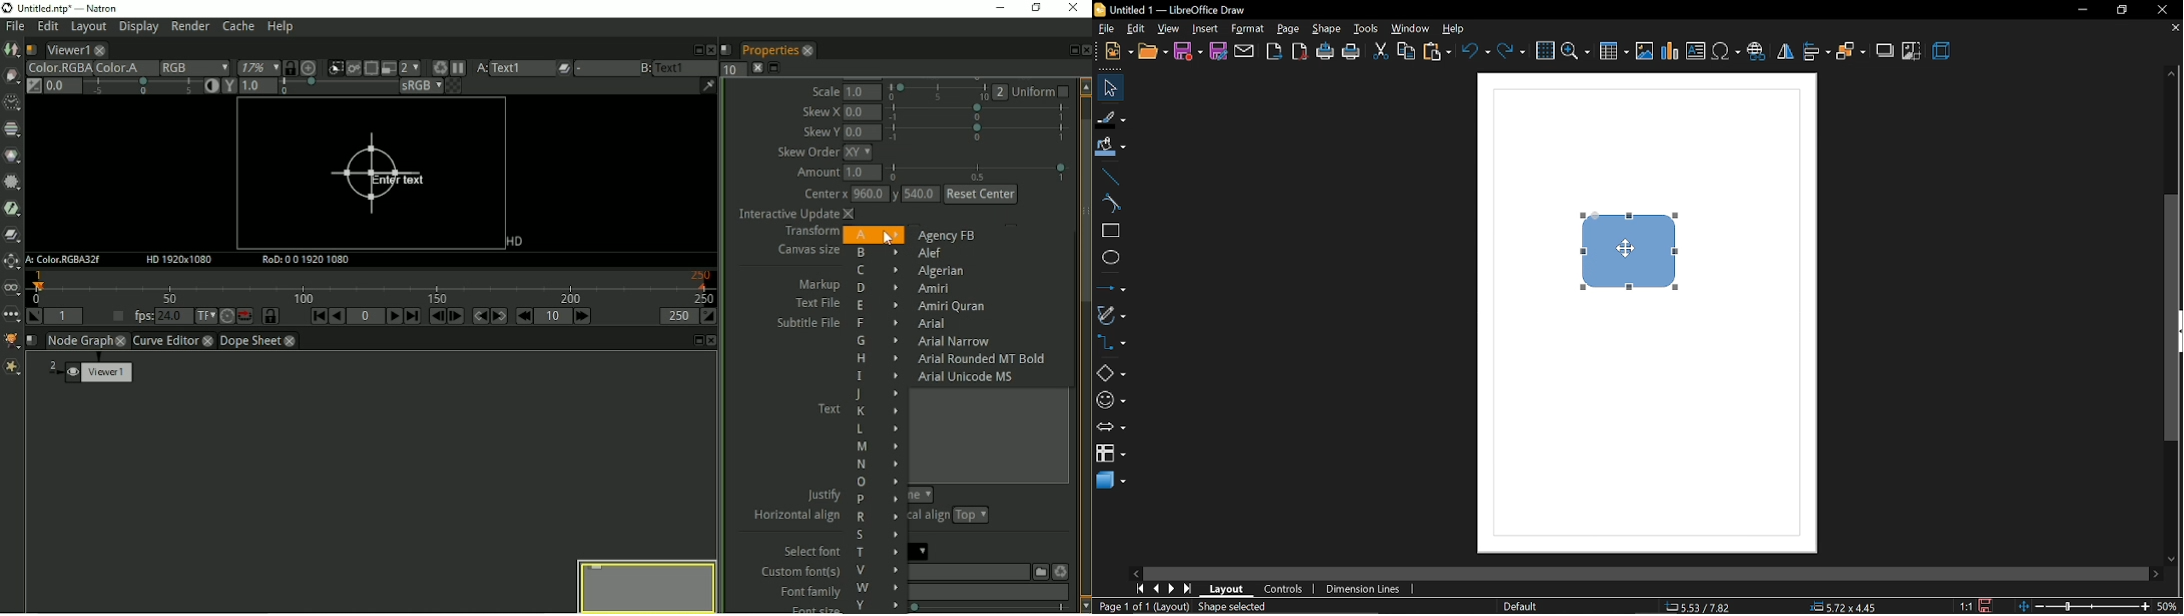  What do you see at coordinates (1643, 52) in the screenshot?
I see `insert image` at bounding box center [1643, 52].